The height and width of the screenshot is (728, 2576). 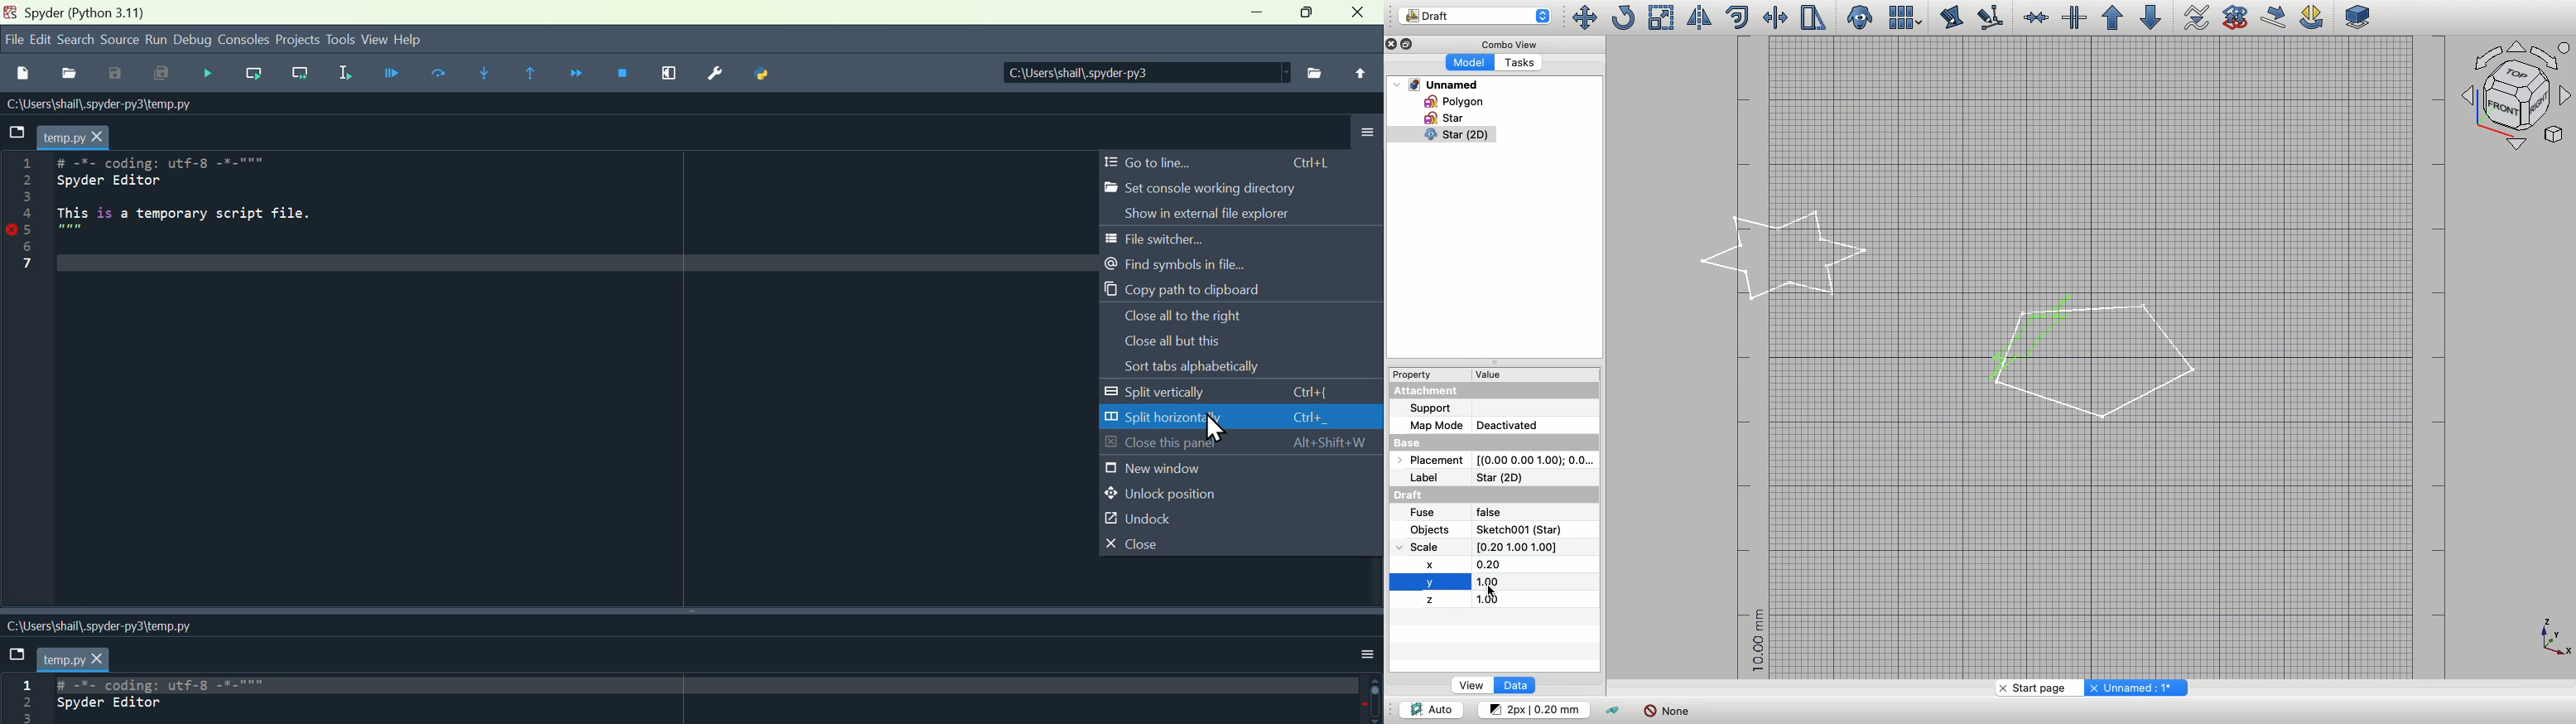 I want to click on Base, so click(x=1494, y=442).